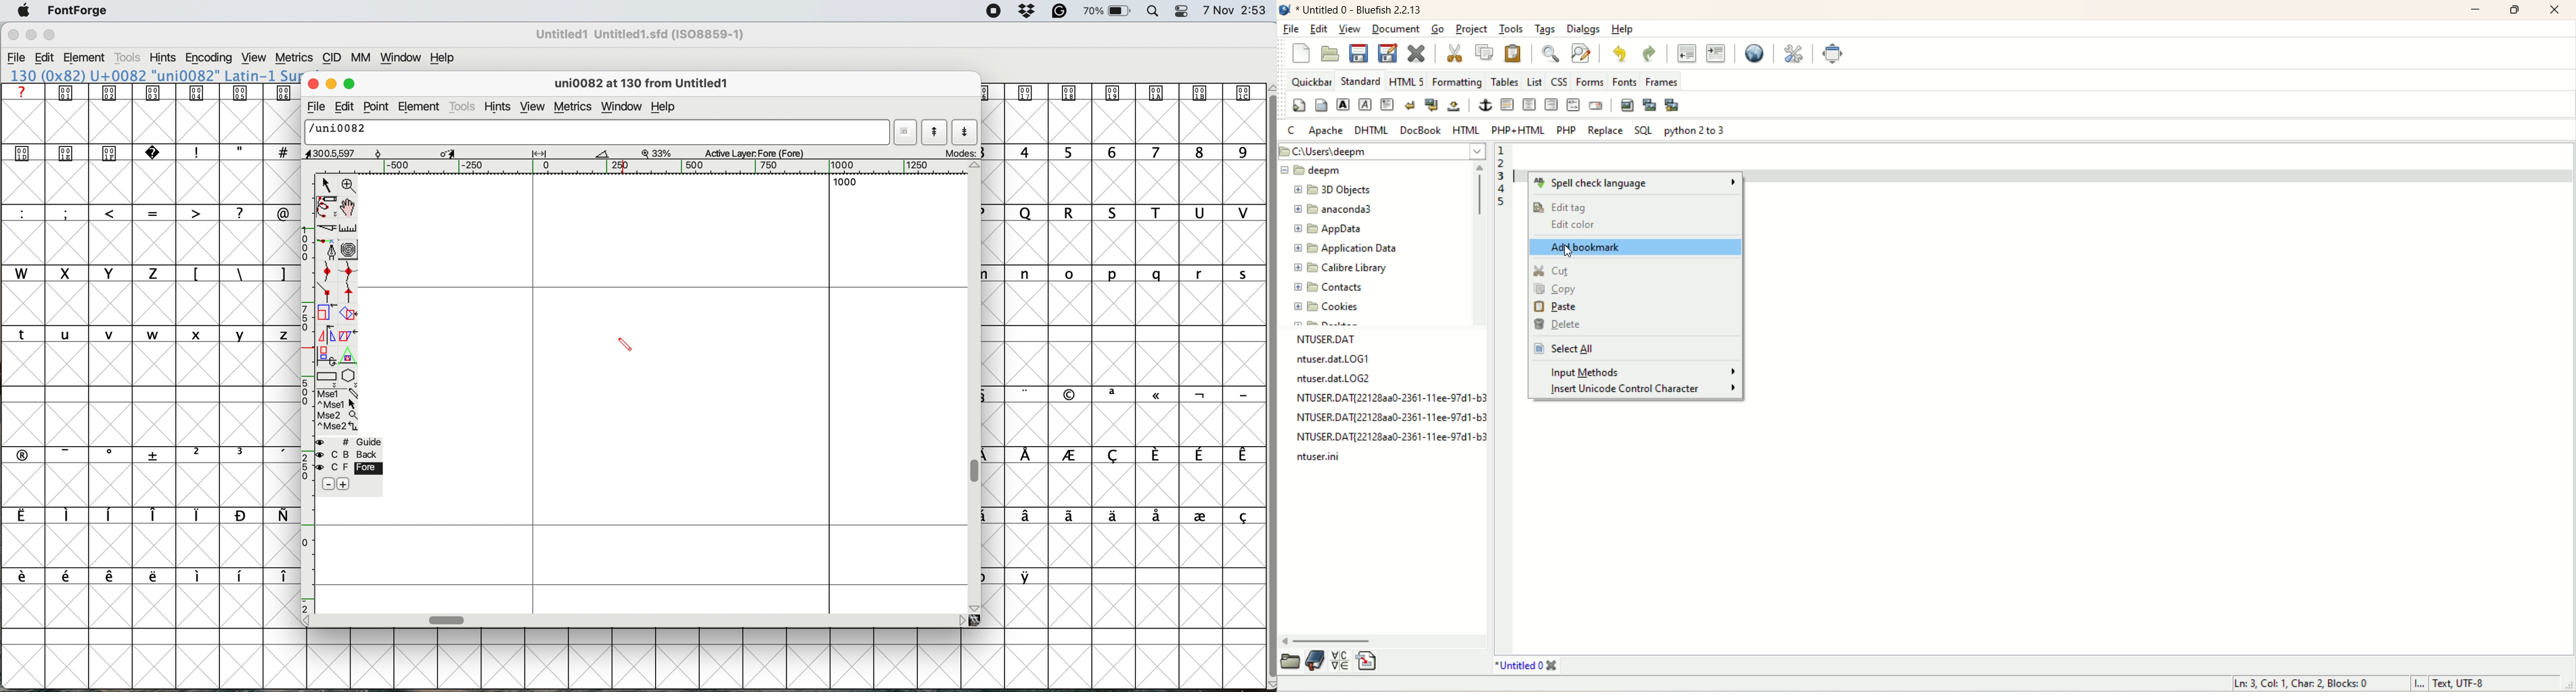 This screenshot has width=2576, height=700. Describe the element at coordinates (1384, 339) in the screenshot. I see `file name` at that location.